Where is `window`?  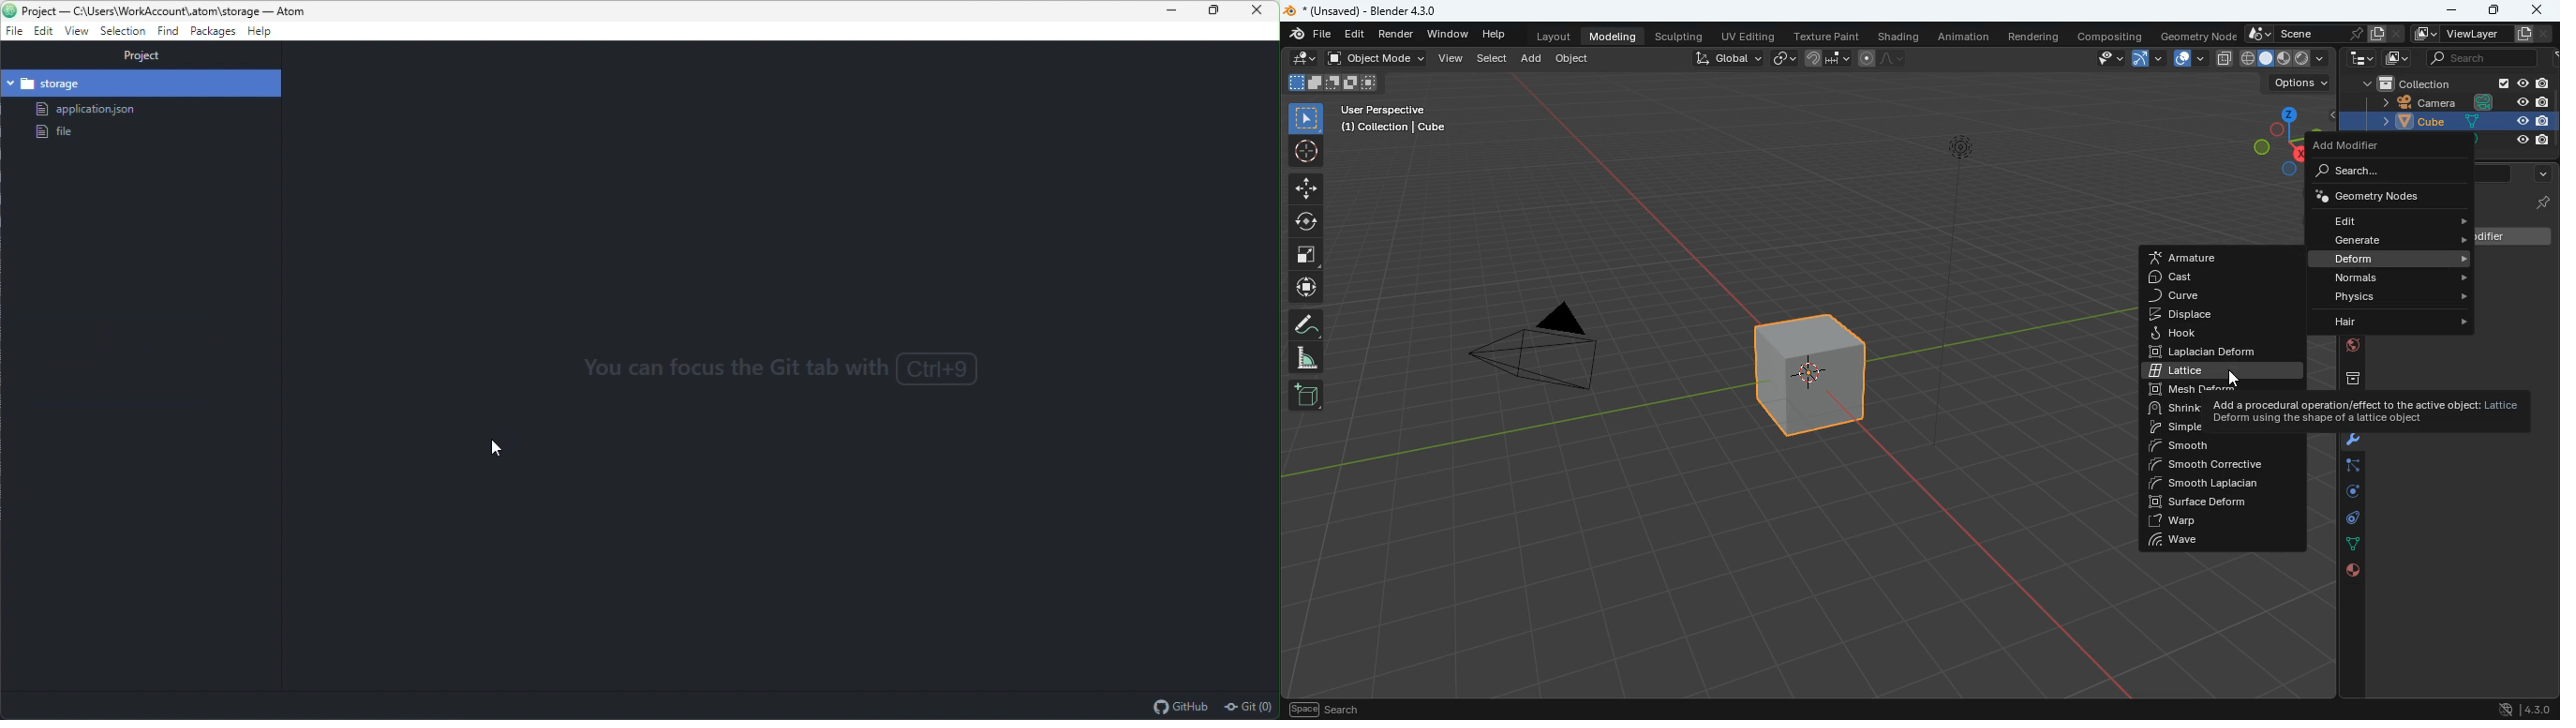 window is located at coordinates (1449, 34).